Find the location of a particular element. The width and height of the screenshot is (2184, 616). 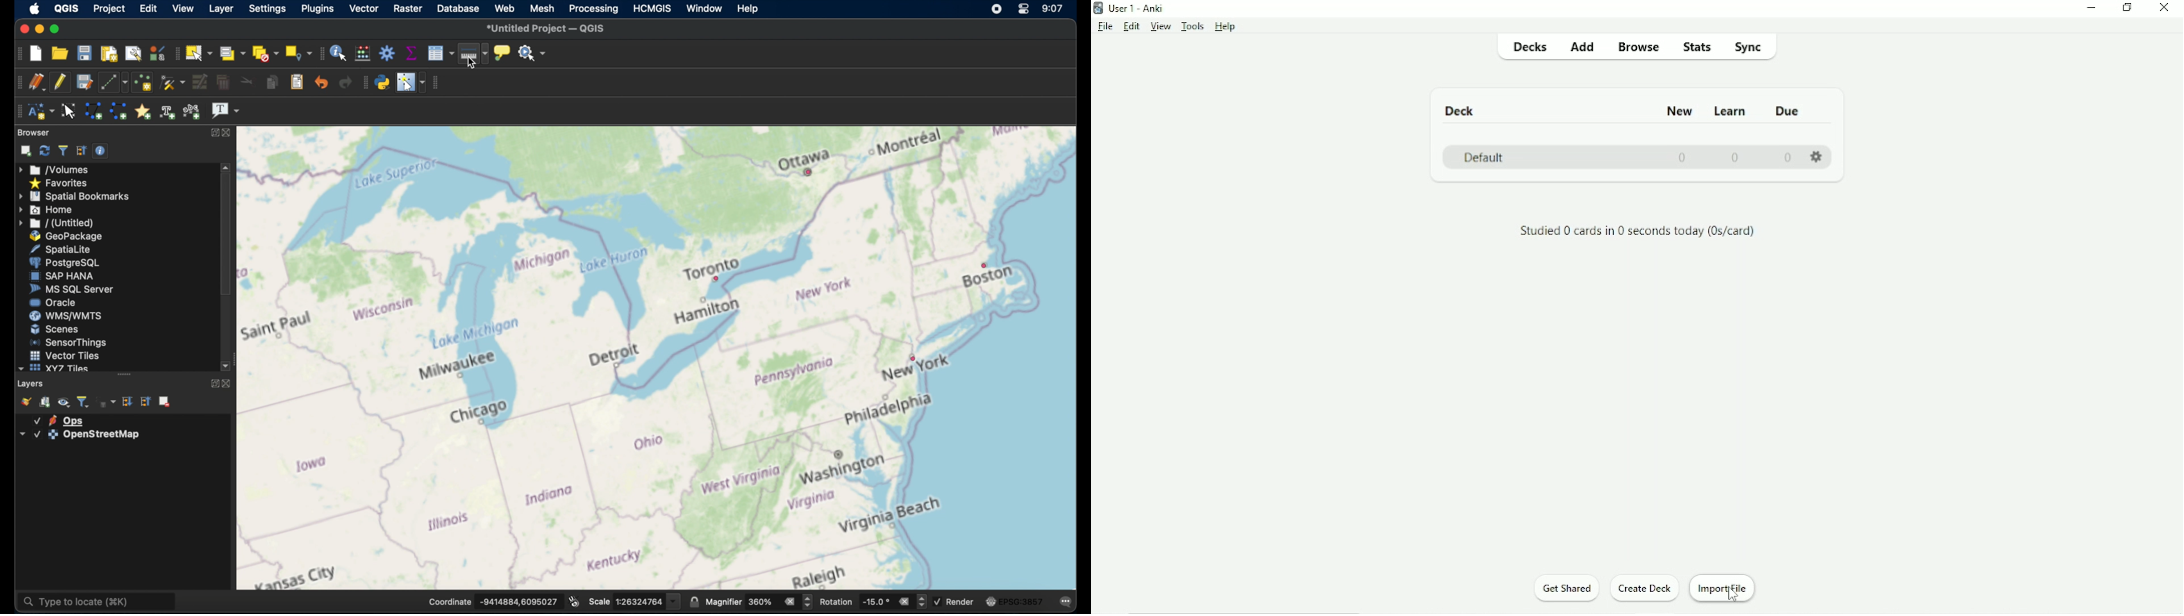

Minimize is located at coordinates (2093, 8).